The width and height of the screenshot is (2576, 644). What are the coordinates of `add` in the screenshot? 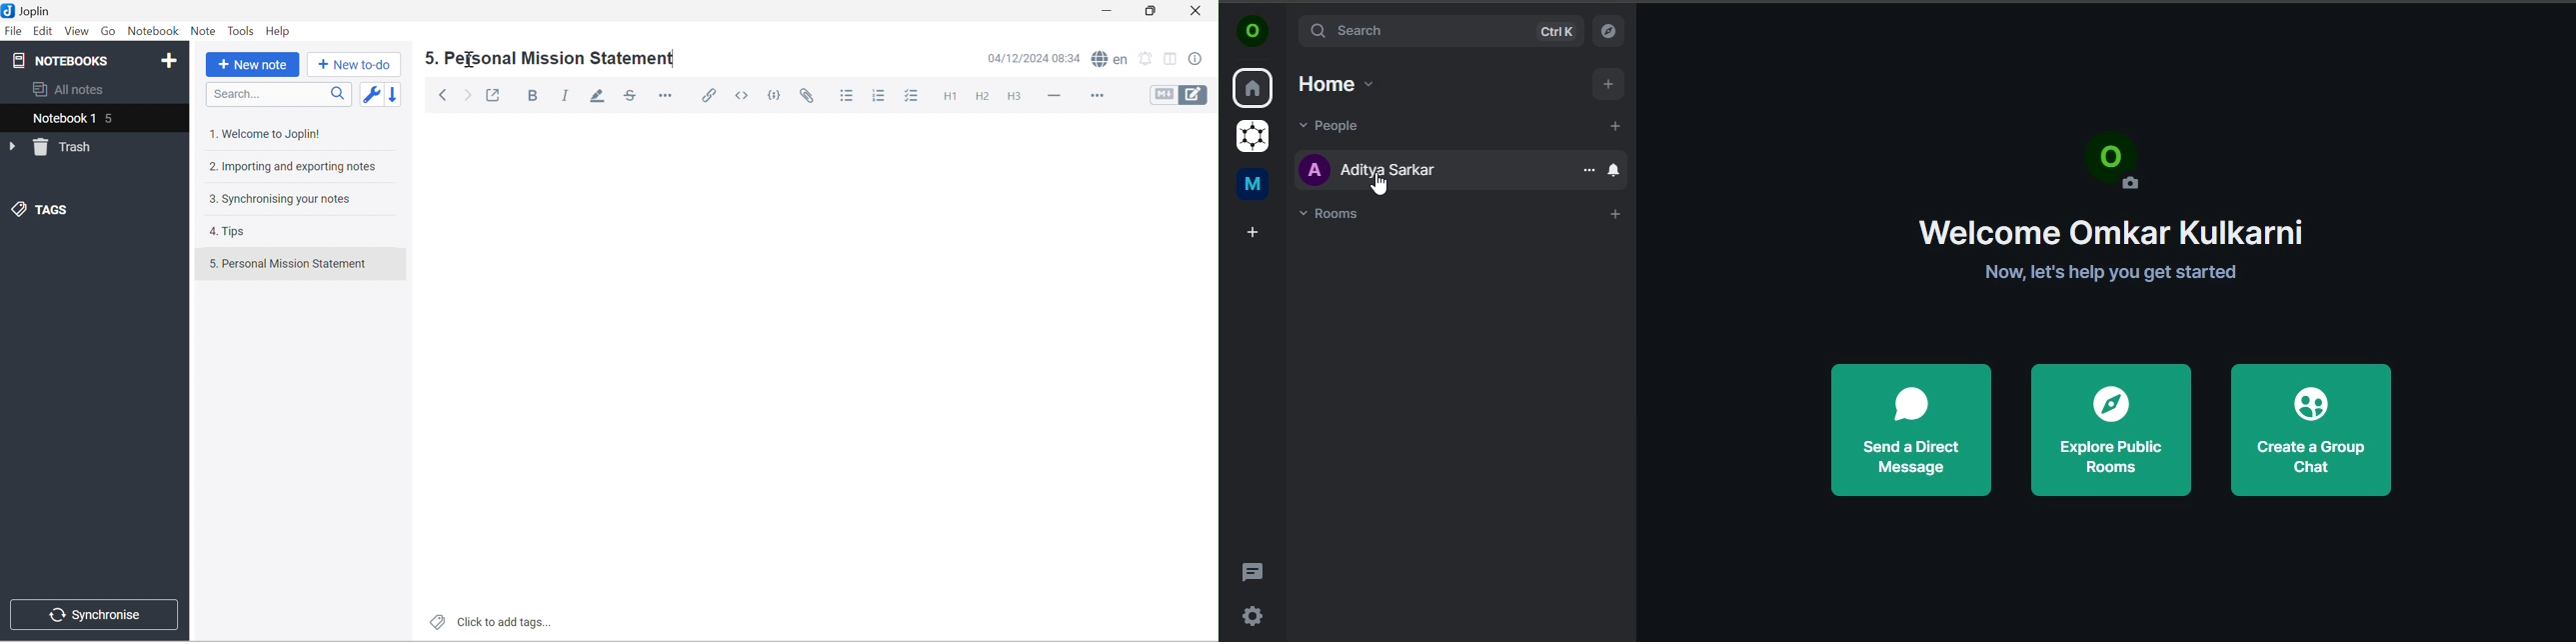 It's located at (1609, 83).